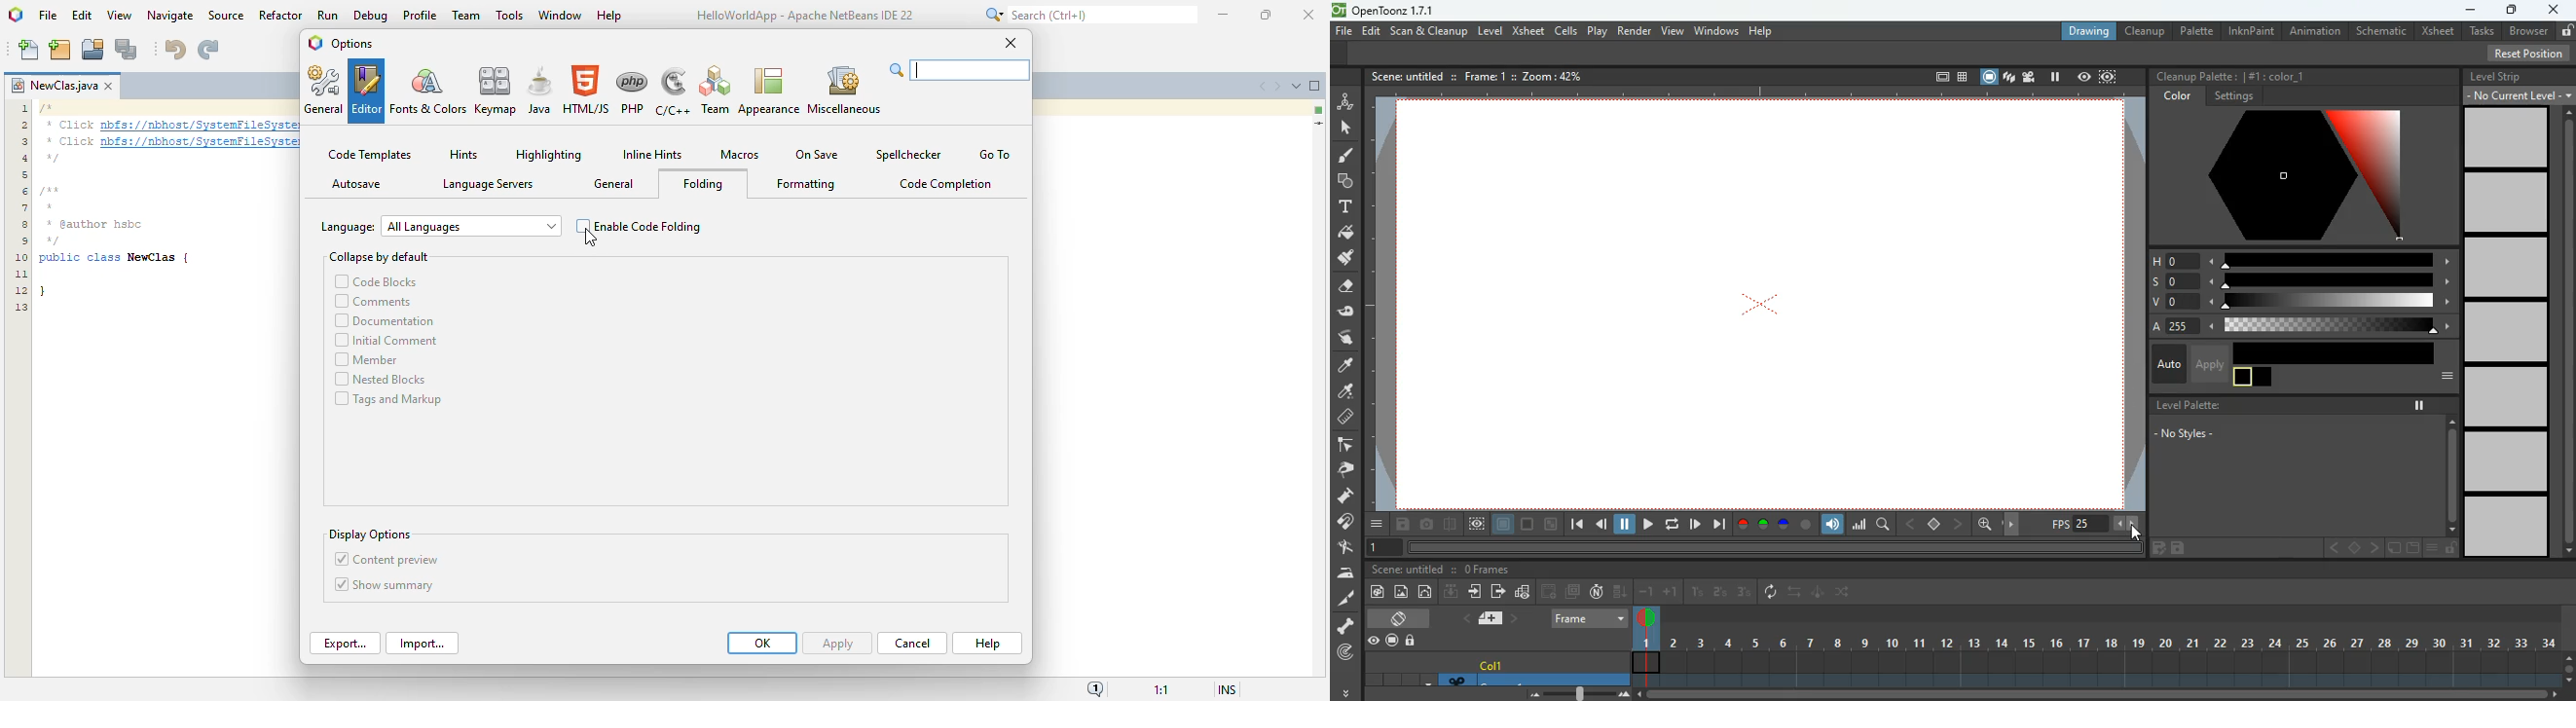  What do you see at coordinates (1646, 593) in the screenshot?
I see `-1` at bounding box center [1646, 593].